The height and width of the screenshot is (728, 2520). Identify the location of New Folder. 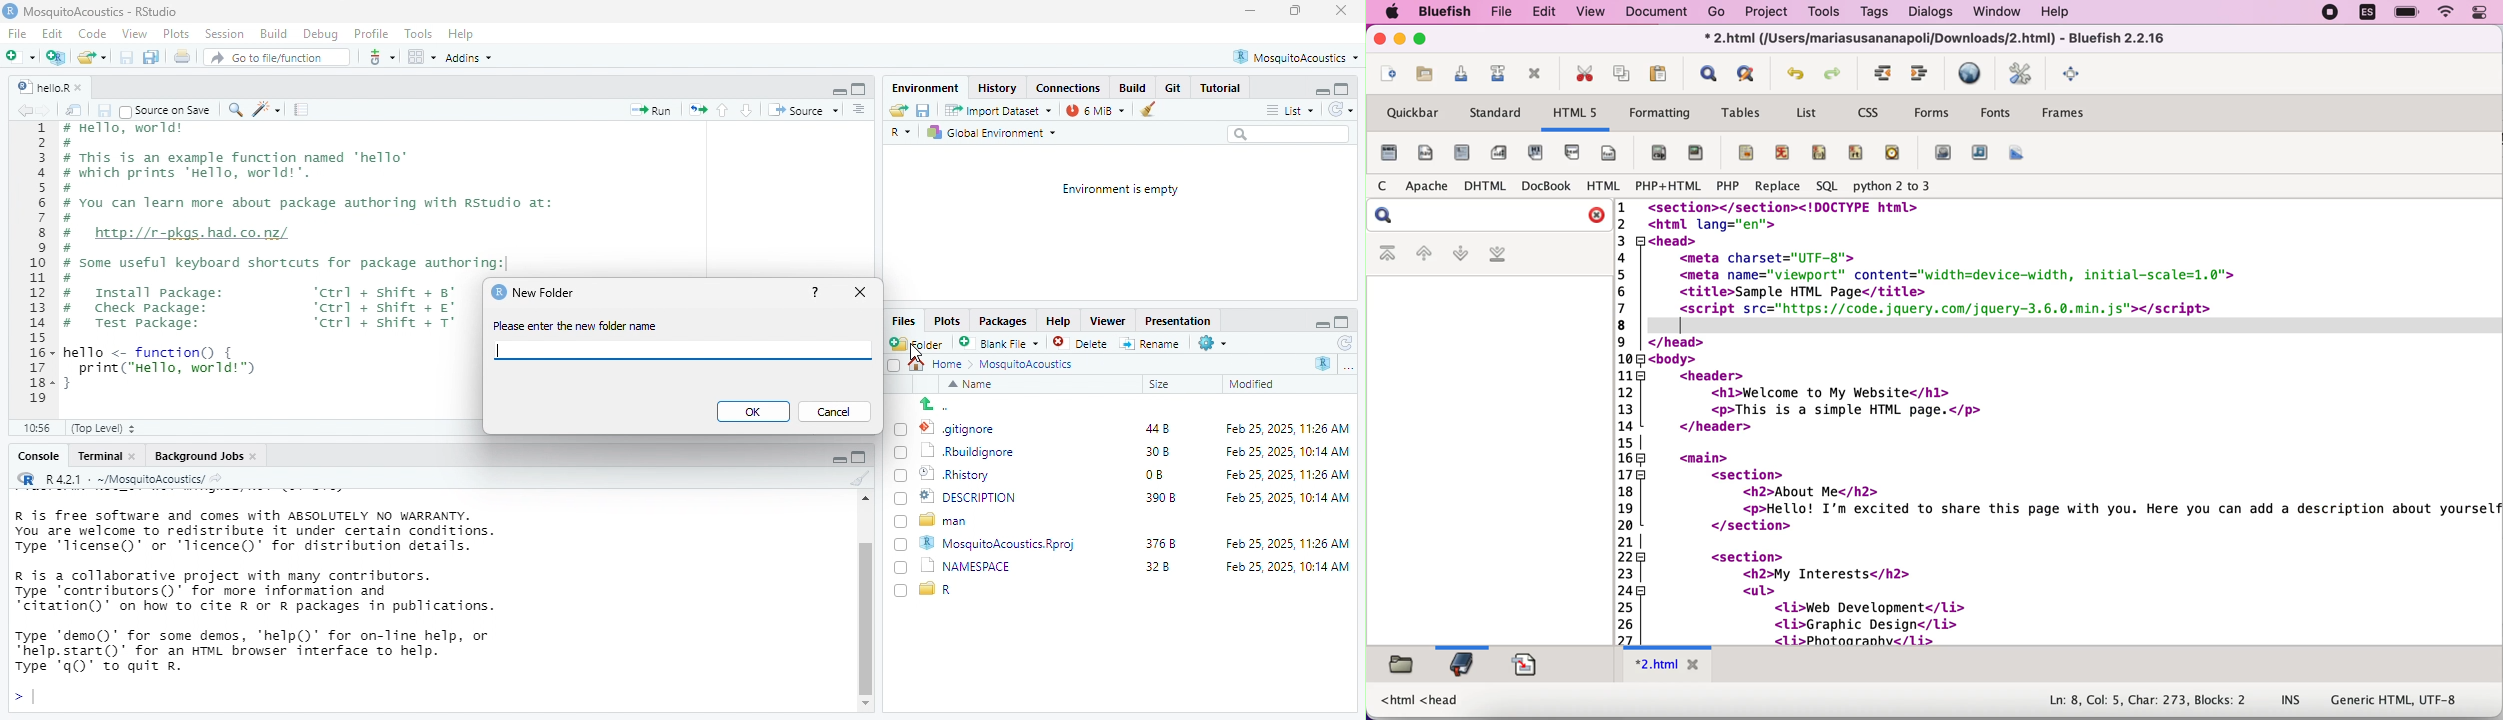
(550, 294).